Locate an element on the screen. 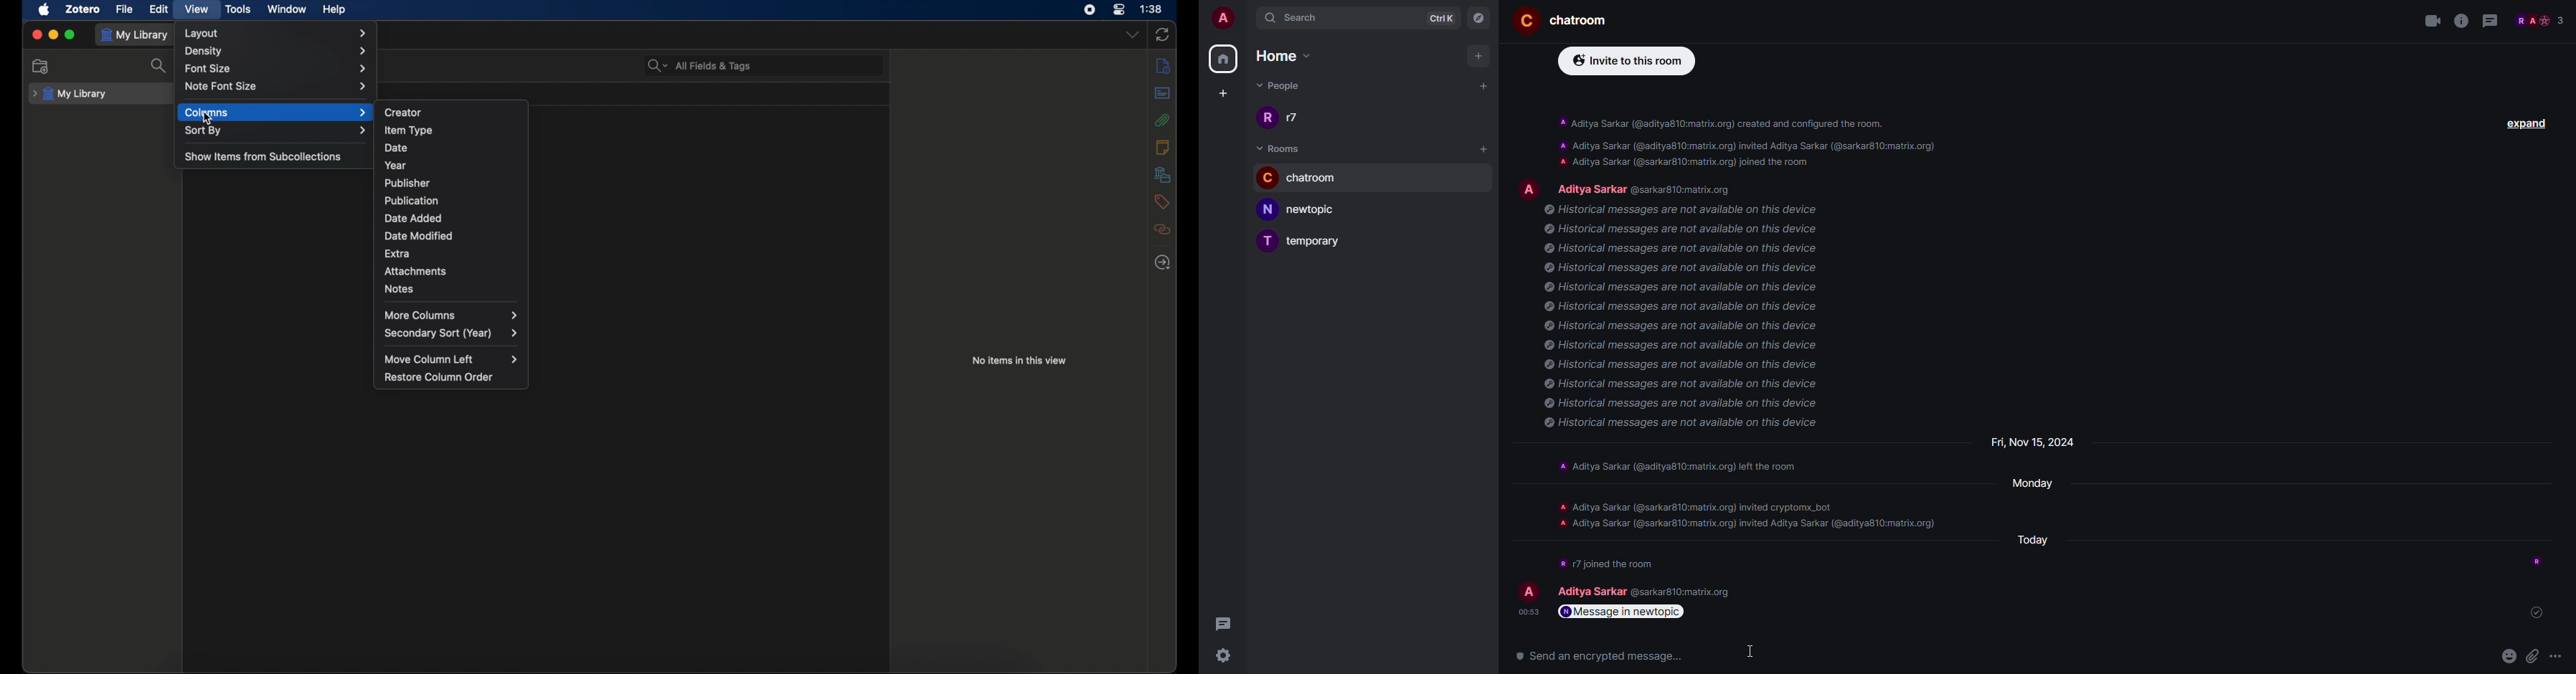  attachments is located at coordinates (1163, 120).